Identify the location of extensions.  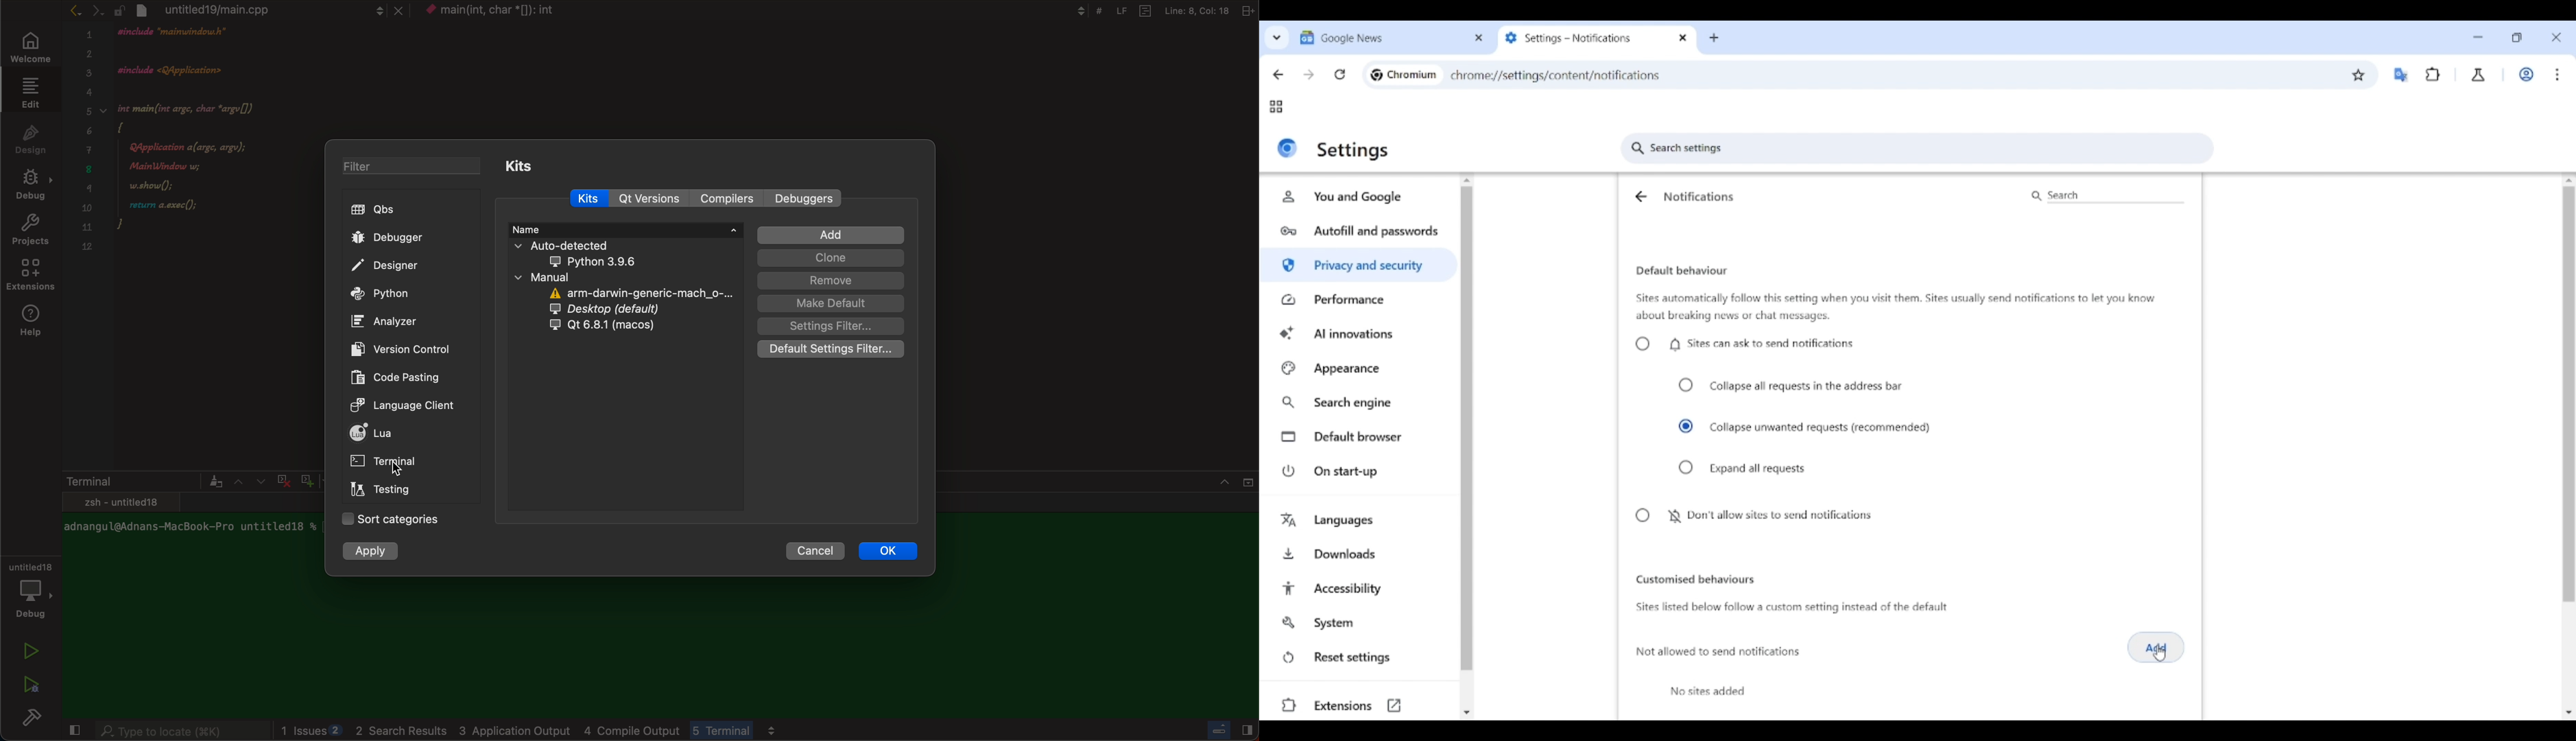
(32, 277).